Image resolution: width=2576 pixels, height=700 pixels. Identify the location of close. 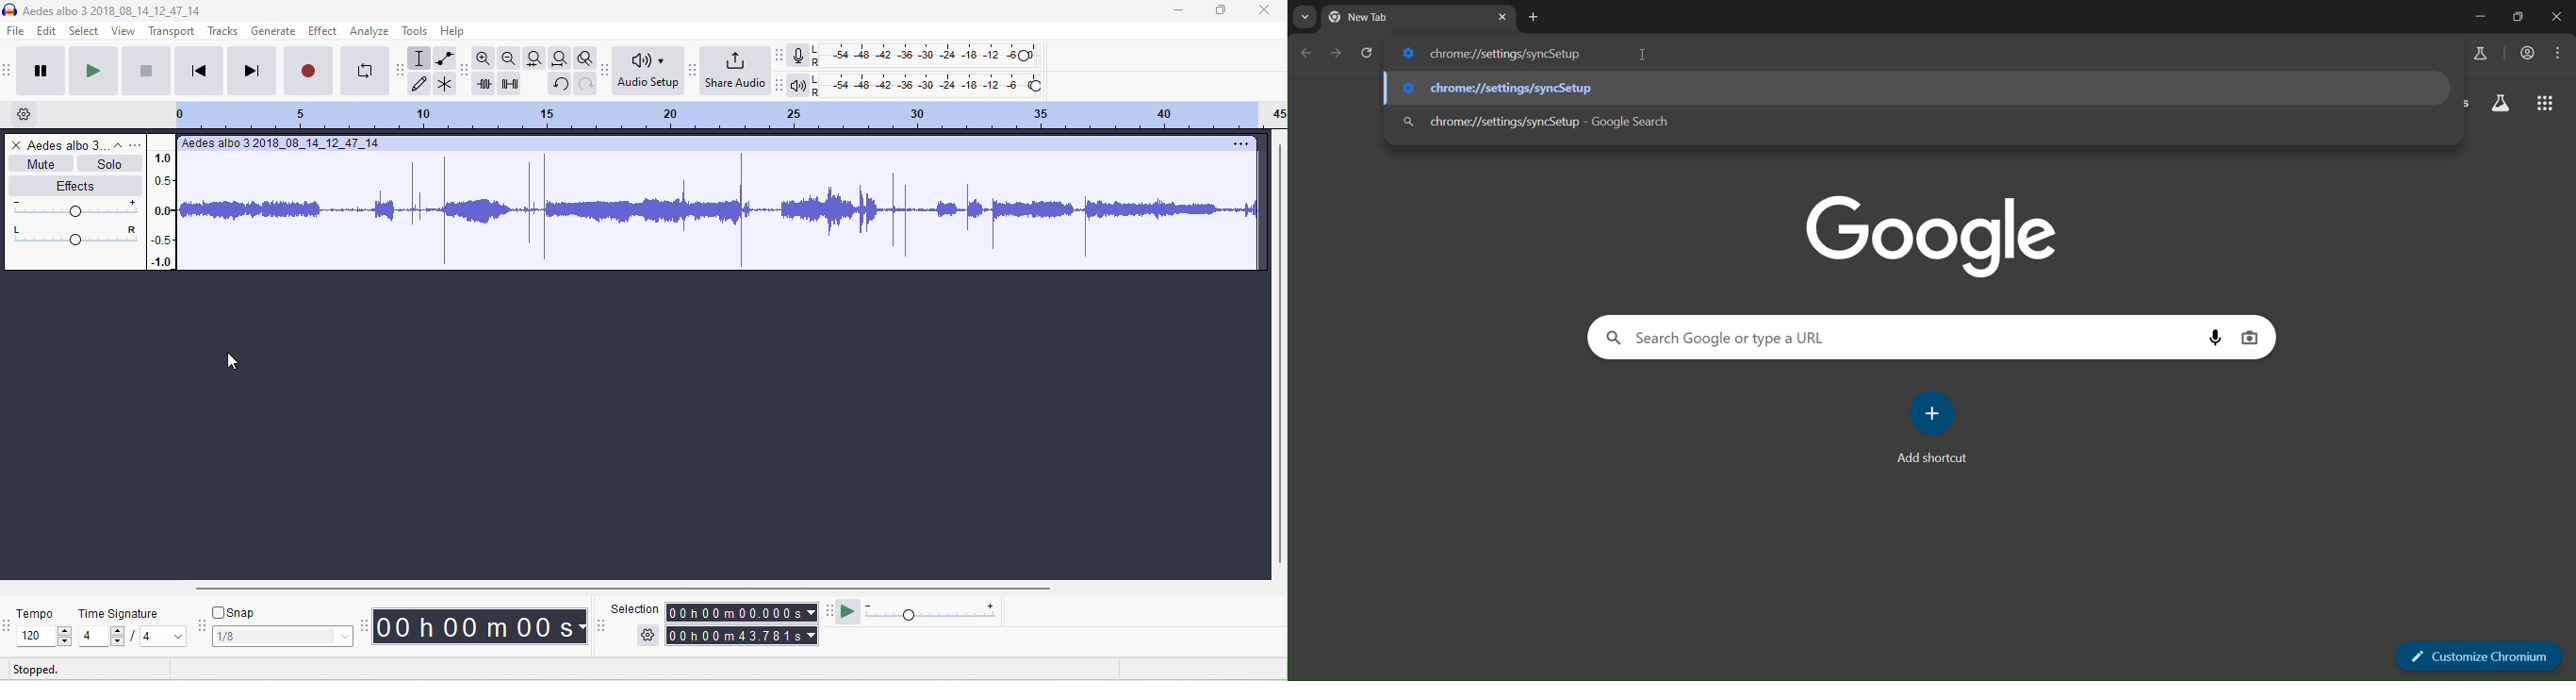
(2557, 19).